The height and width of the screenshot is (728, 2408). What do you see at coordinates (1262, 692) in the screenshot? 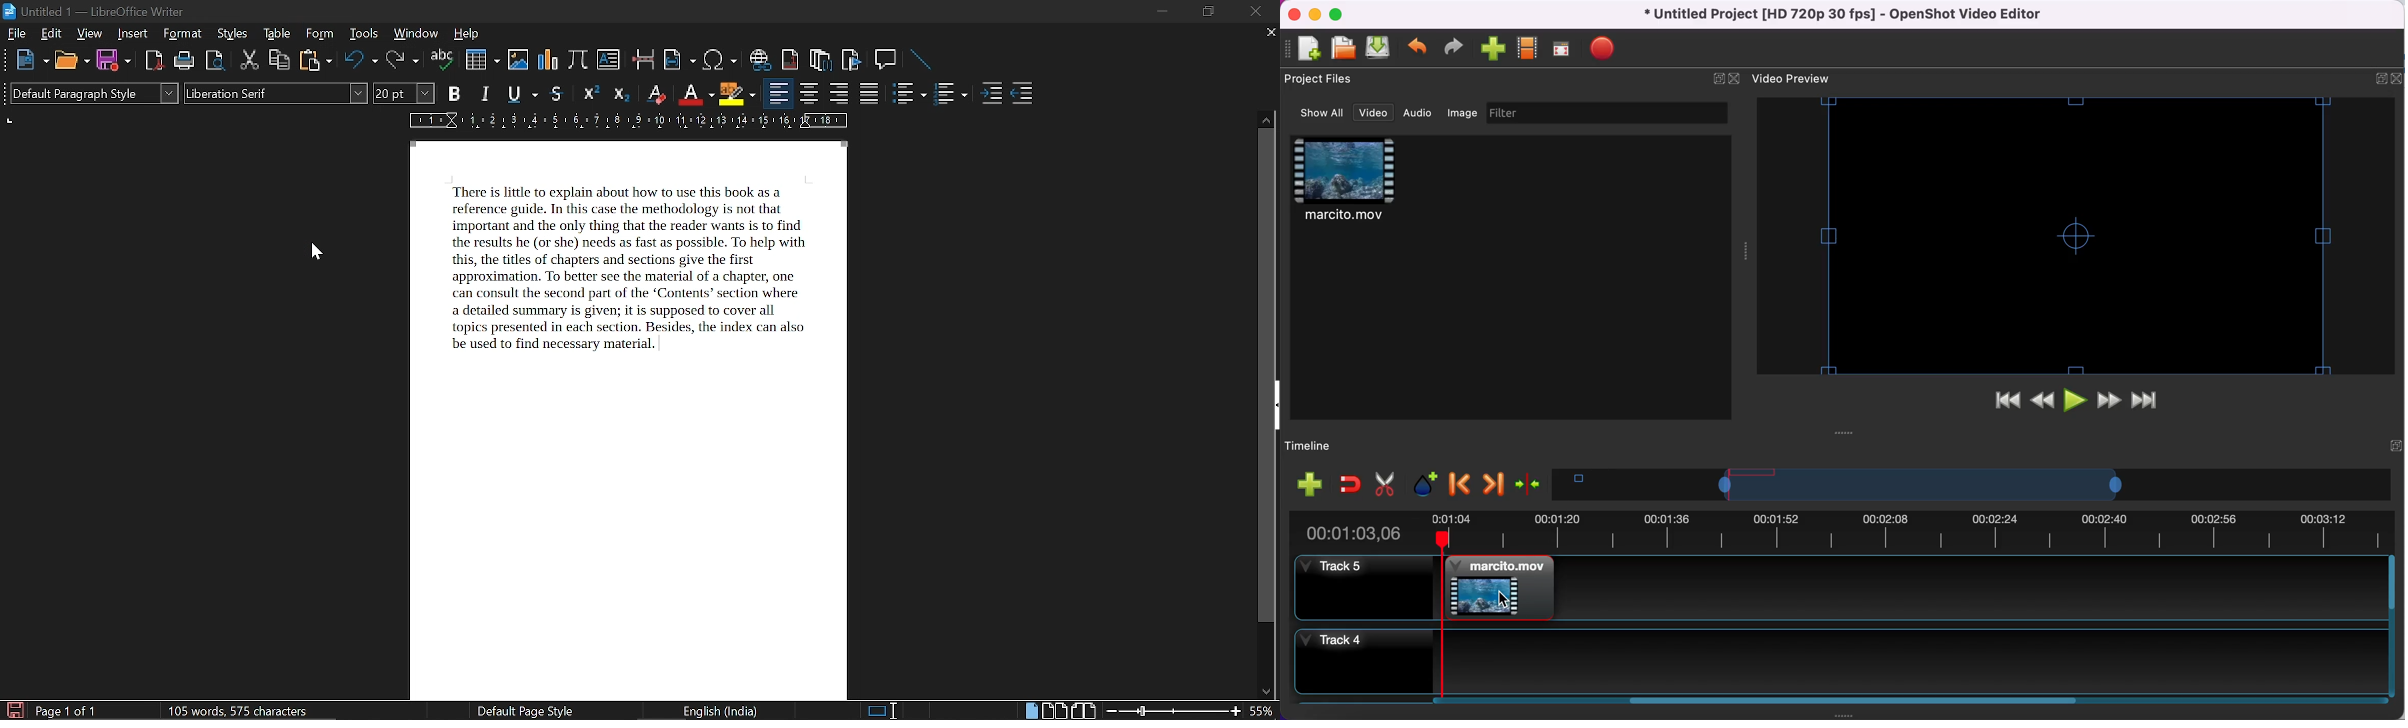
I see `move down` at bounding box center [1262, 692].